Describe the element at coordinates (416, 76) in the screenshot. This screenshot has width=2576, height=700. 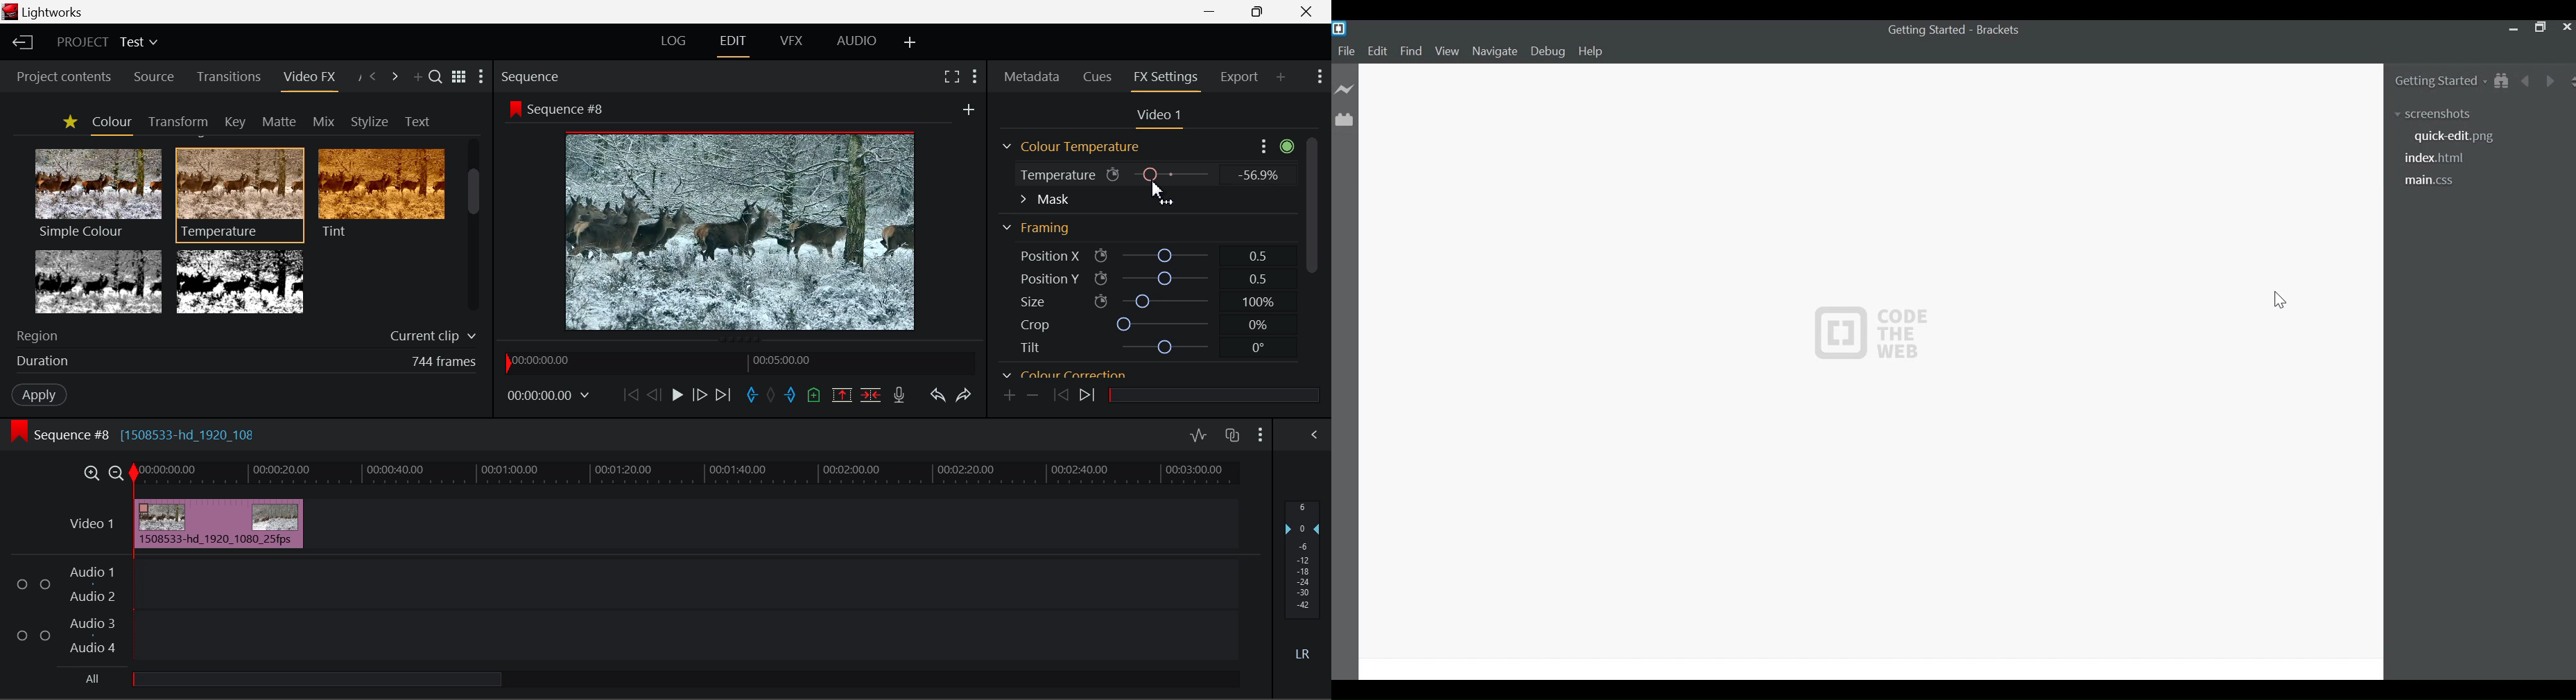
I see `Add Panel` at that location.